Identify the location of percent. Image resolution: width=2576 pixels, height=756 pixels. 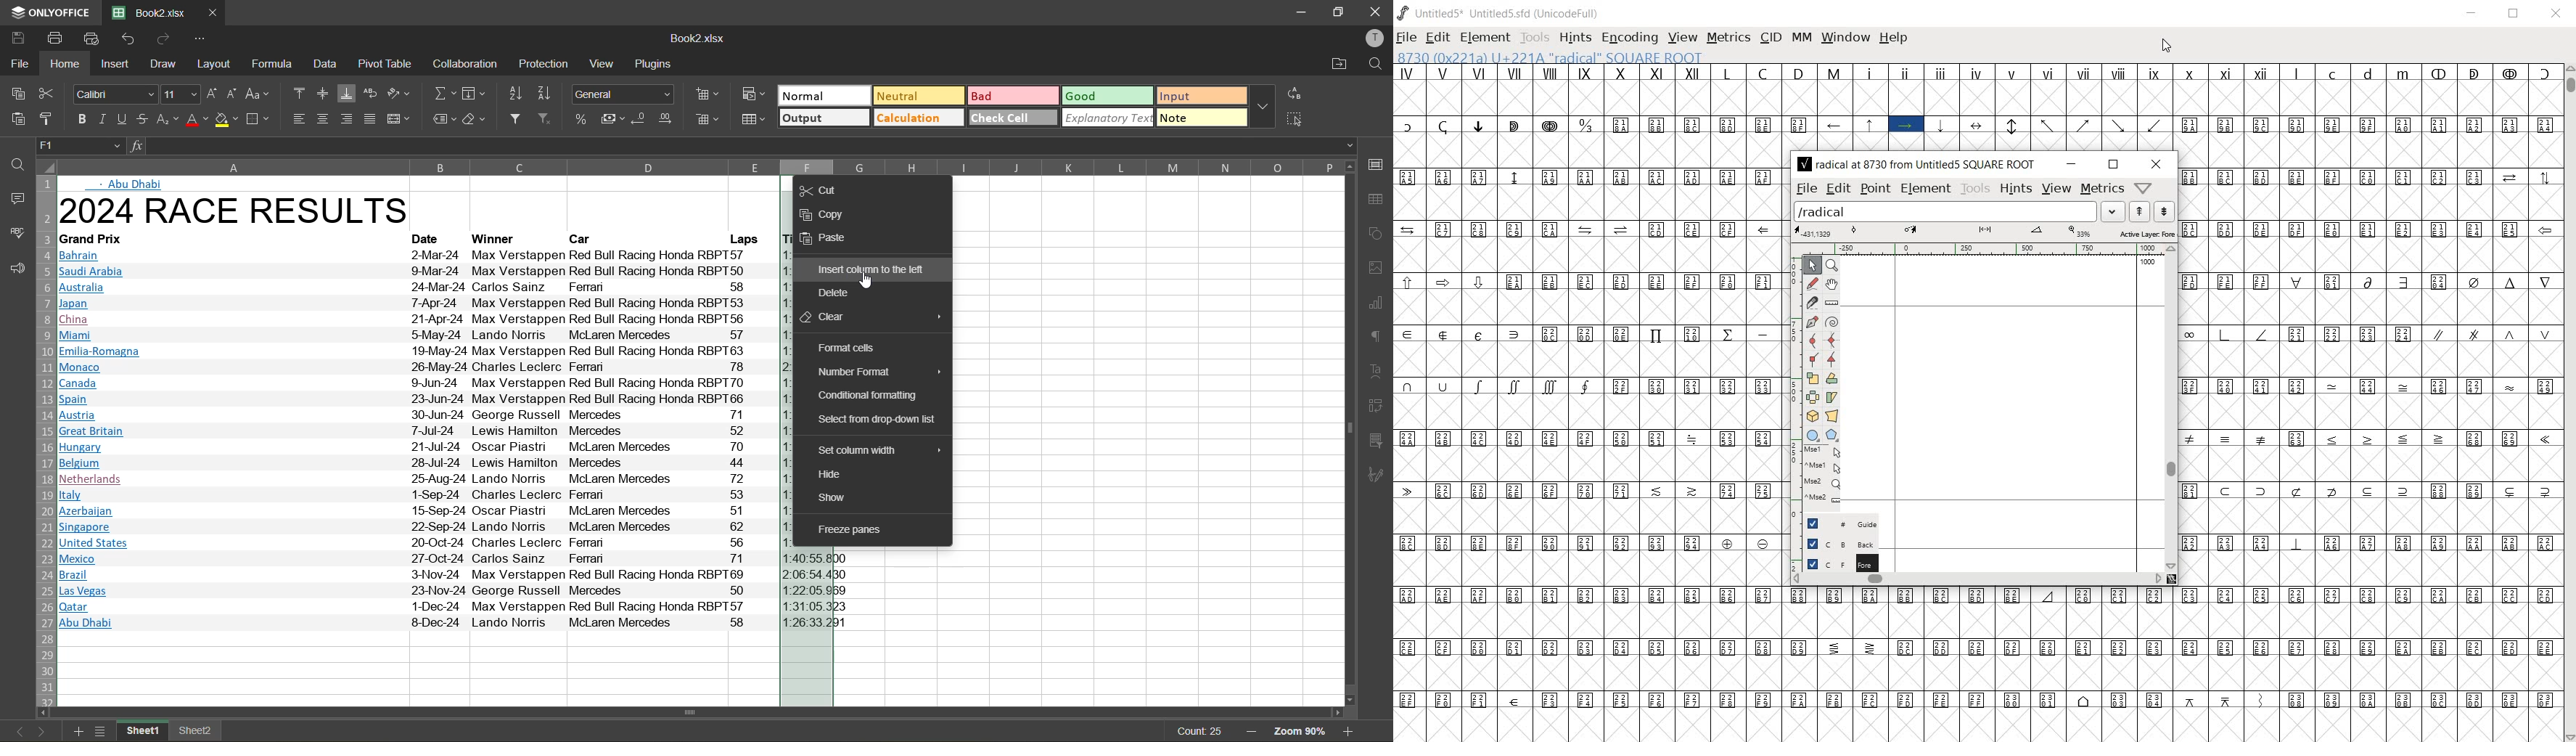
(578, 117).